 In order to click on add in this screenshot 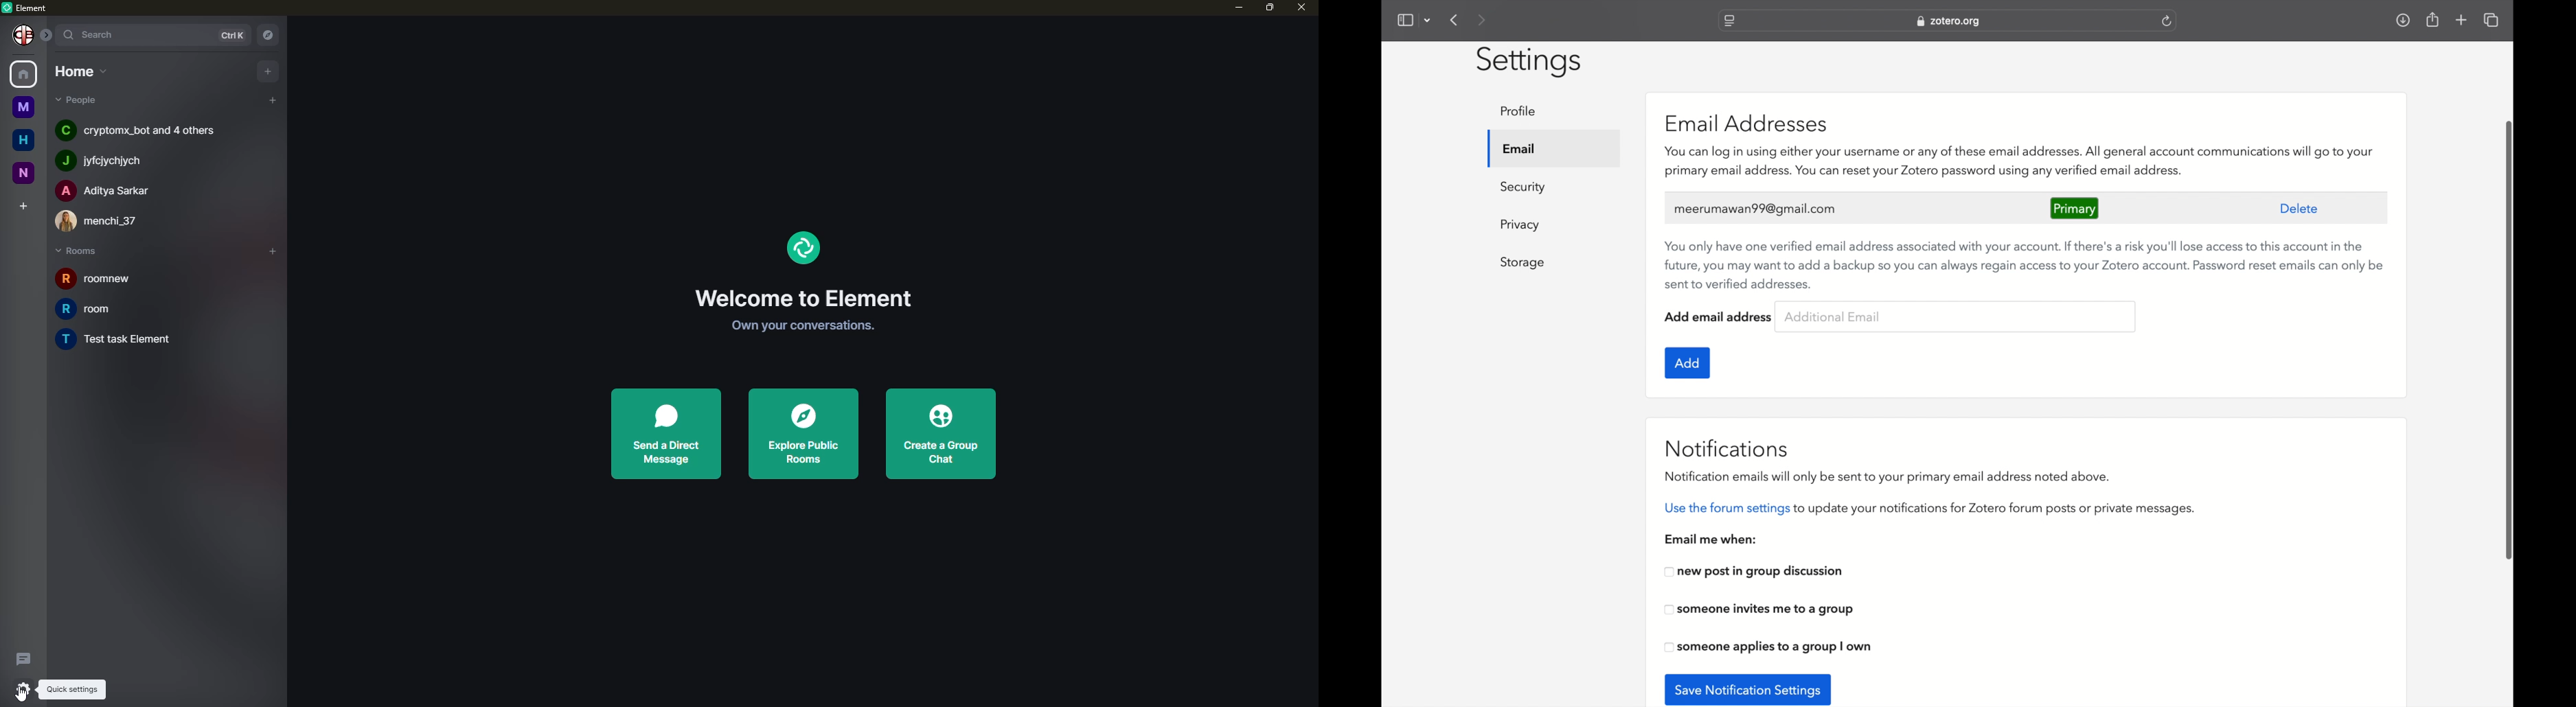, I will do `click(1688, 363)`.